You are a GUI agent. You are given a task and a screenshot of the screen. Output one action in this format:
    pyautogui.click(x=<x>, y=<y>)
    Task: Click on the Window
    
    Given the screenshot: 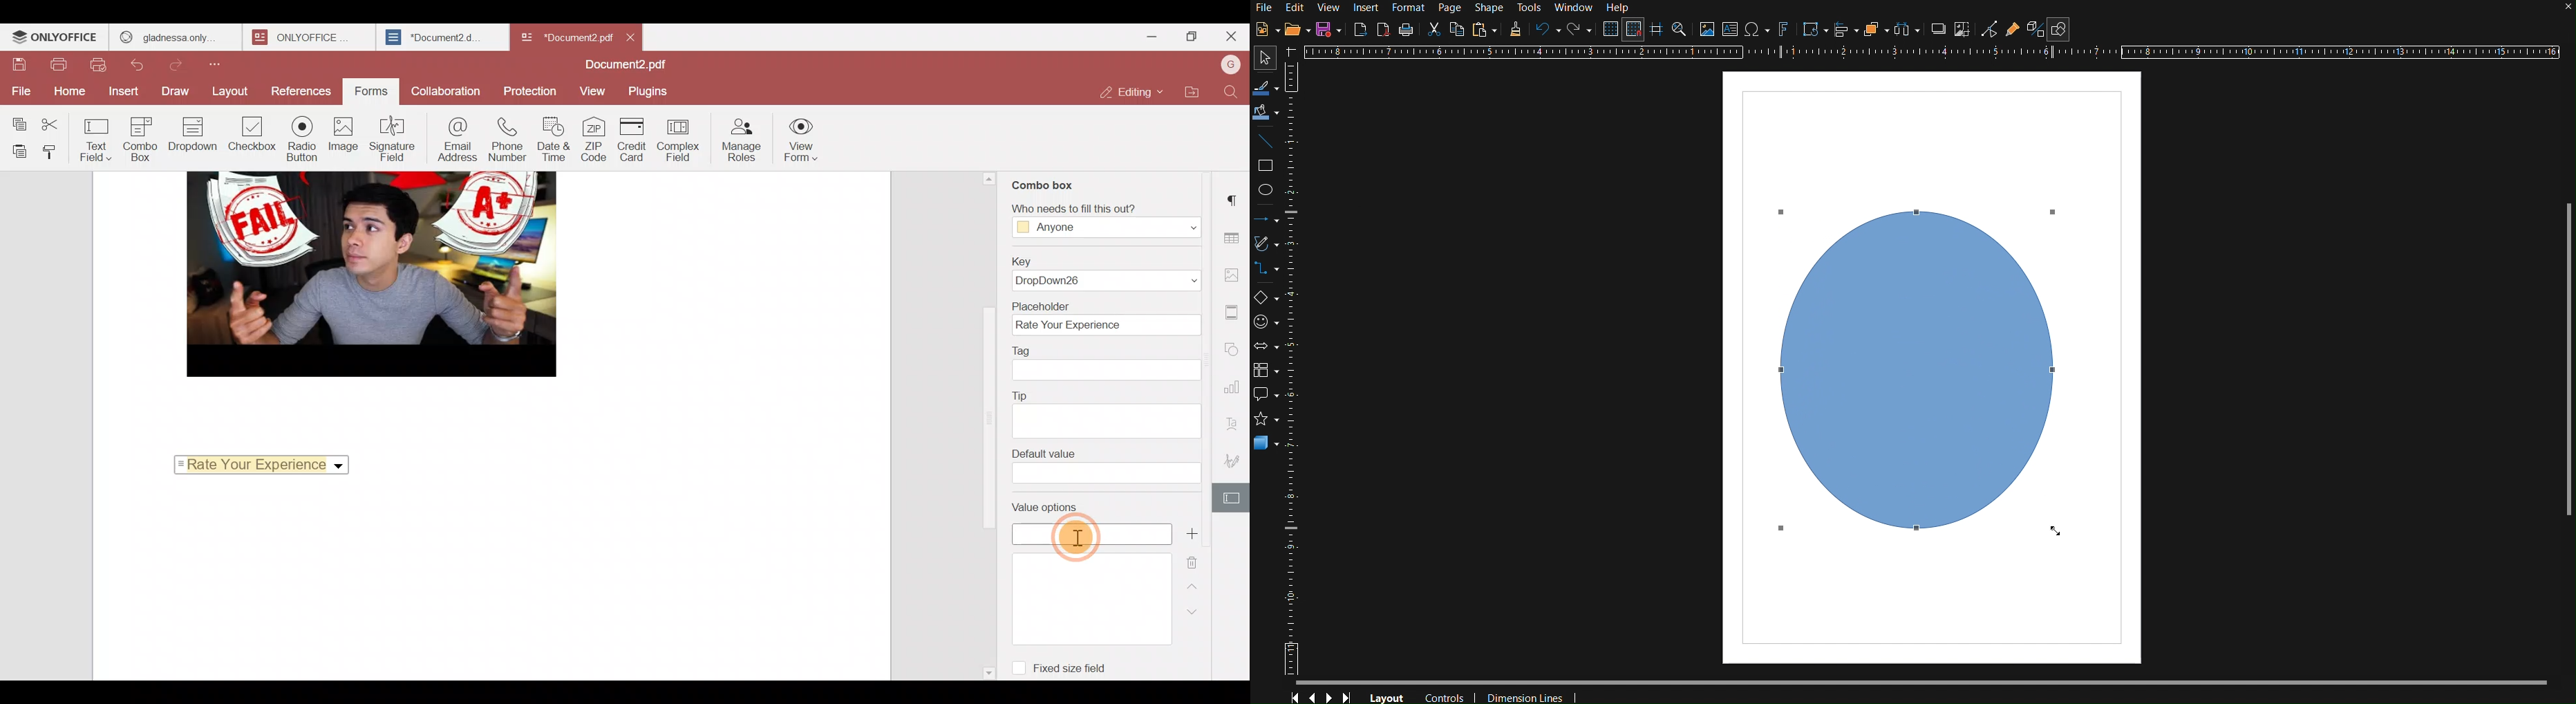 What is the action you would take?
    pyautogui.click(x=1577, y=9)
    